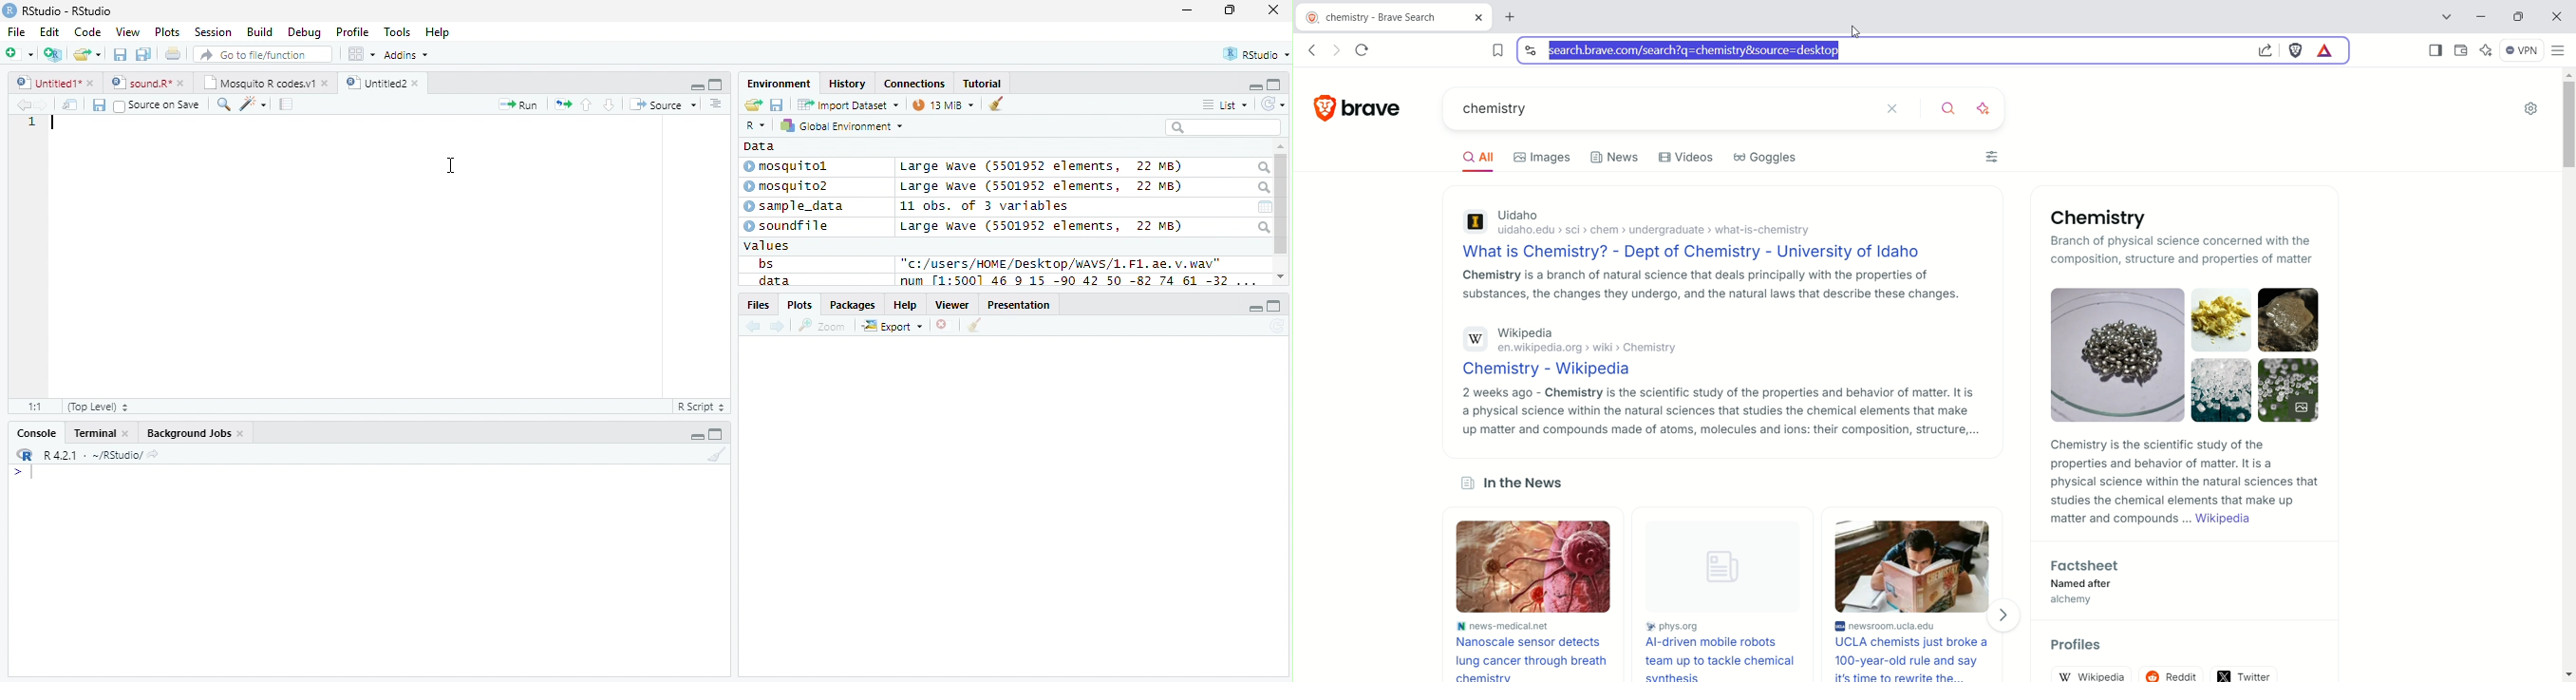 The image size is (2576, 700). What do you see at coordinates (1223, 126) in the screenshot?
I see `search bar` at bounding box center [1223, 126].